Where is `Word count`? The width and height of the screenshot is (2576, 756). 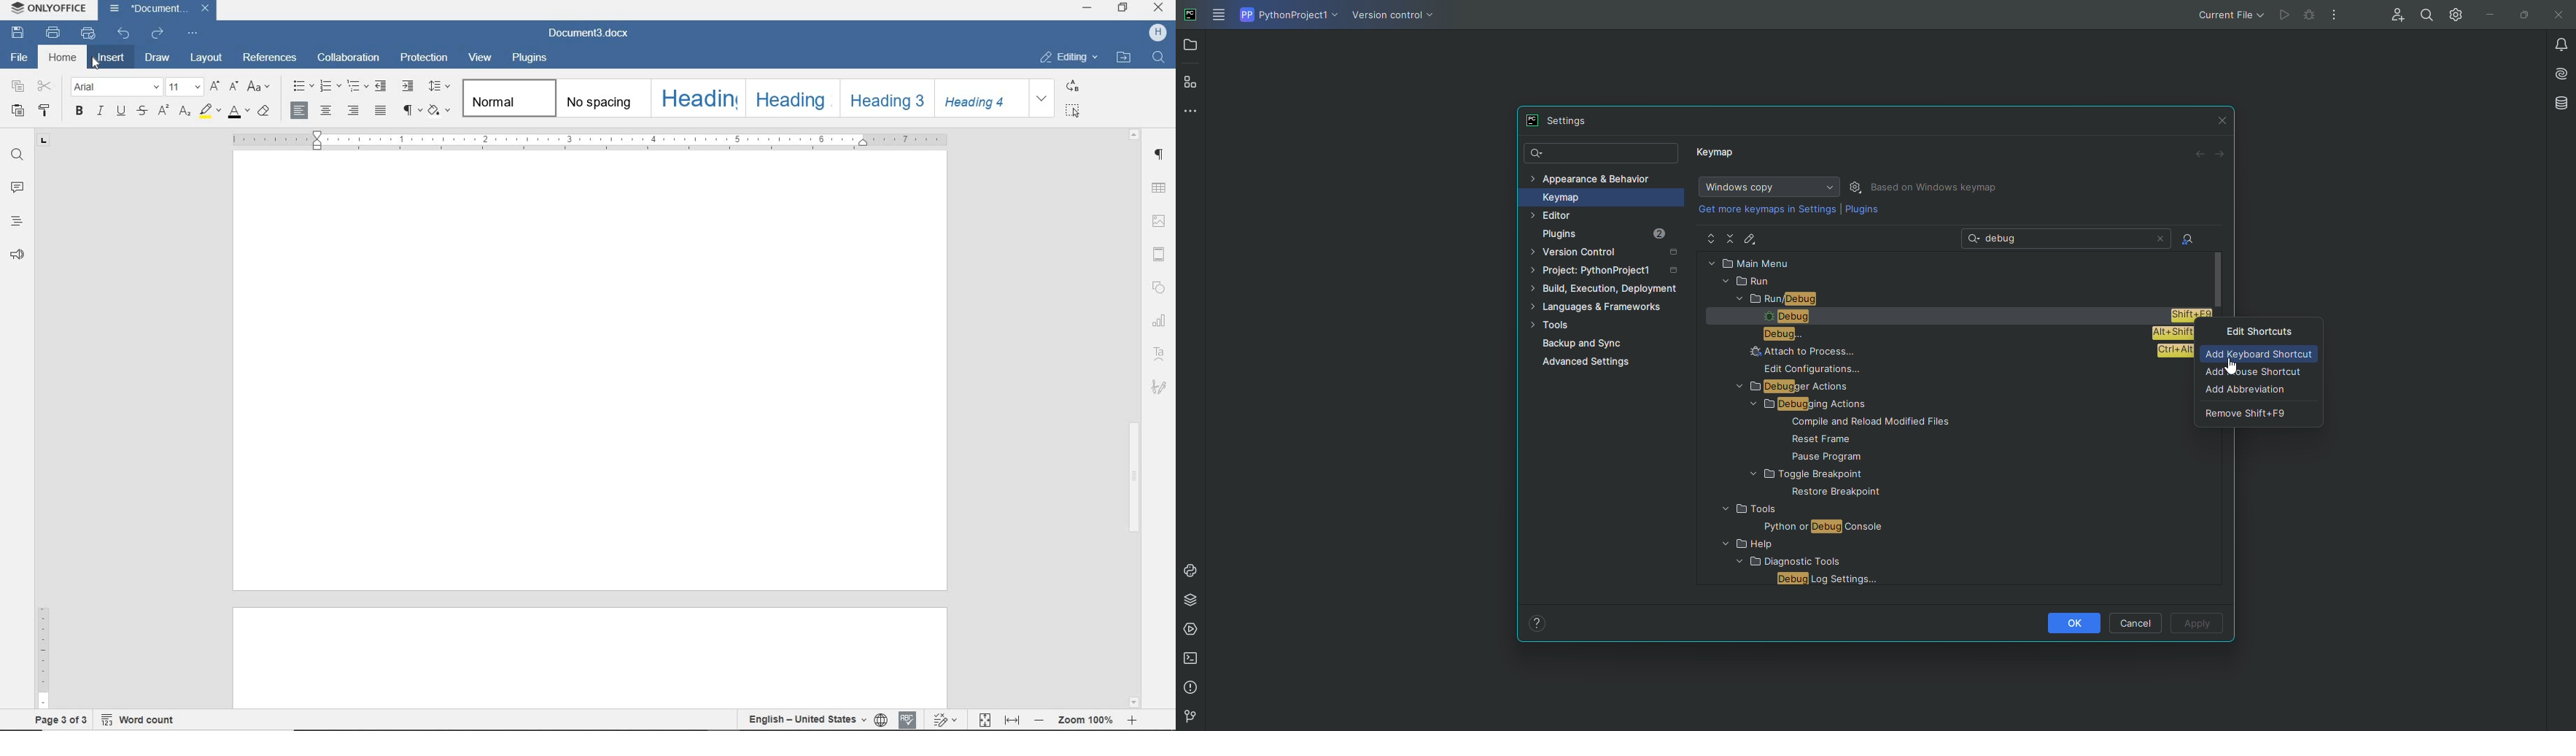
Word count is located at coordinates (145, 718).